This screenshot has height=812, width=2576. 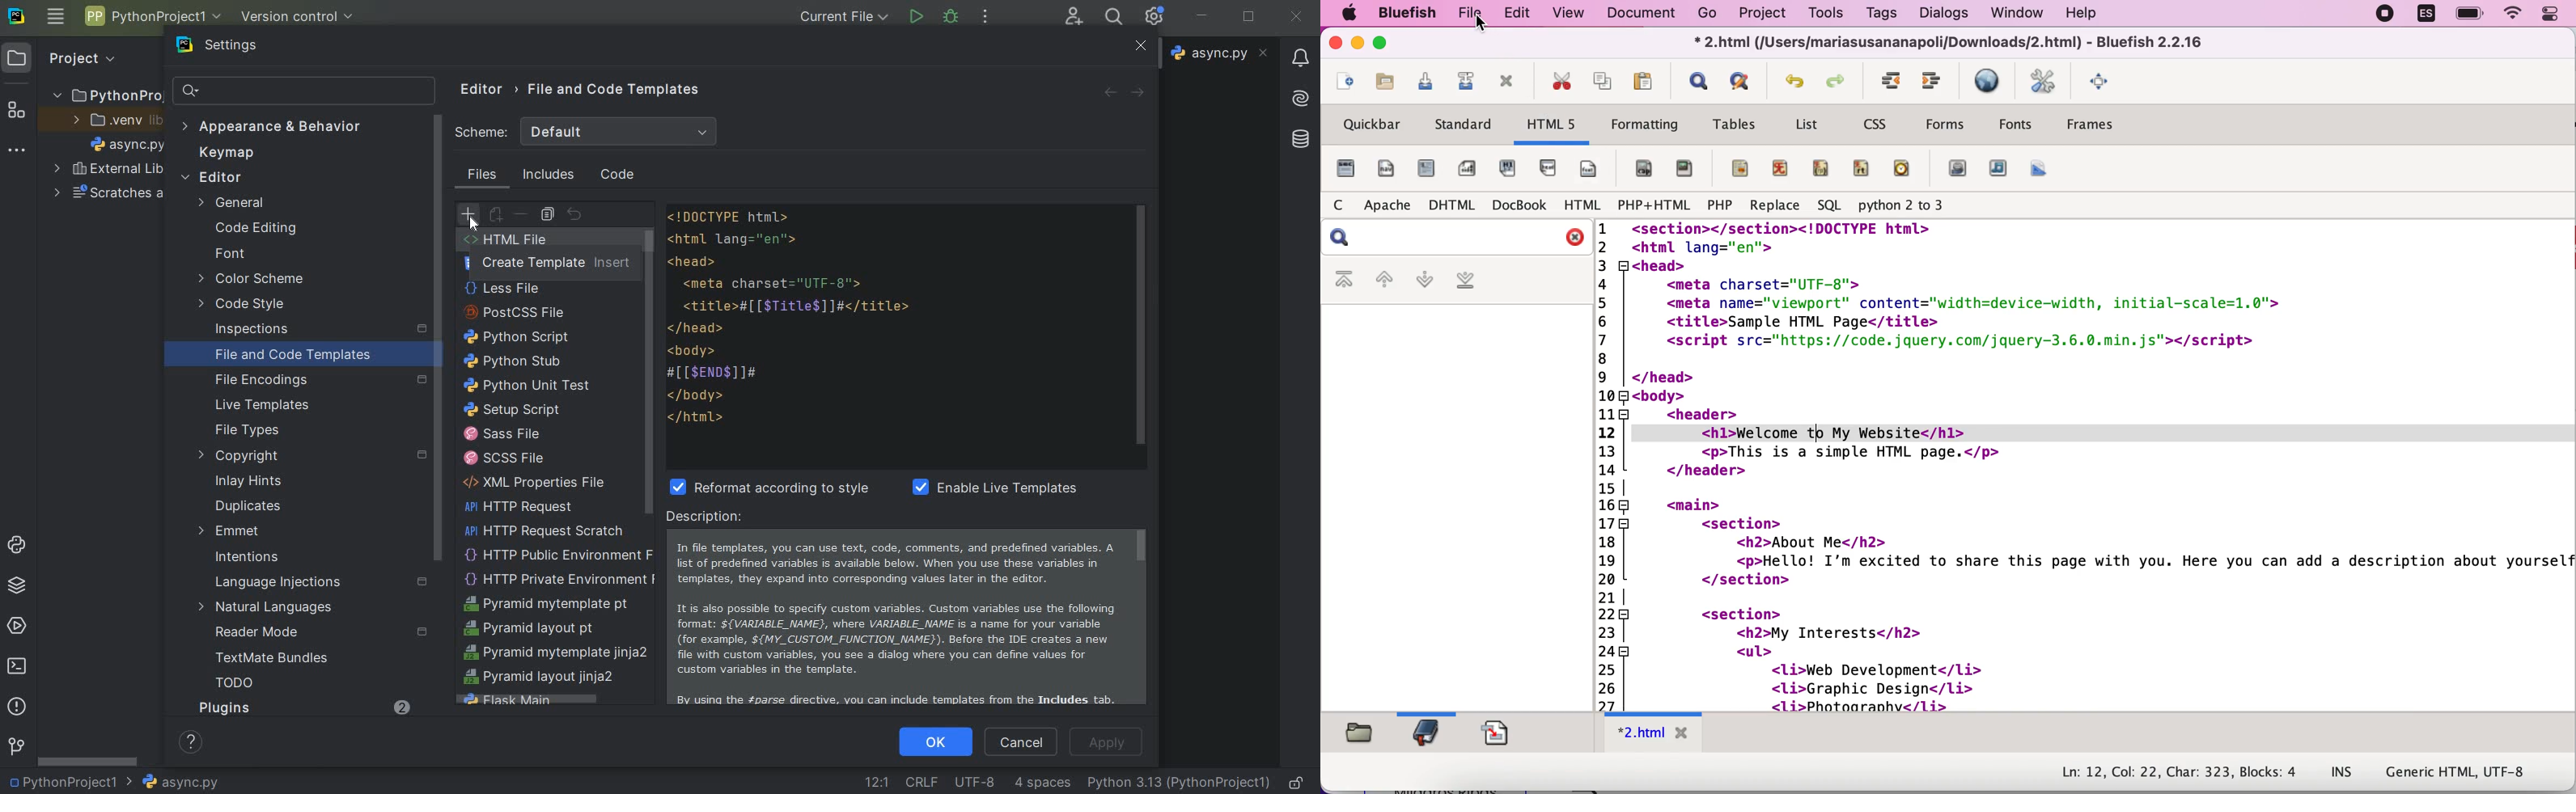 I want to click on Pyramid mytemplate pt, so click(x=549, y=606).